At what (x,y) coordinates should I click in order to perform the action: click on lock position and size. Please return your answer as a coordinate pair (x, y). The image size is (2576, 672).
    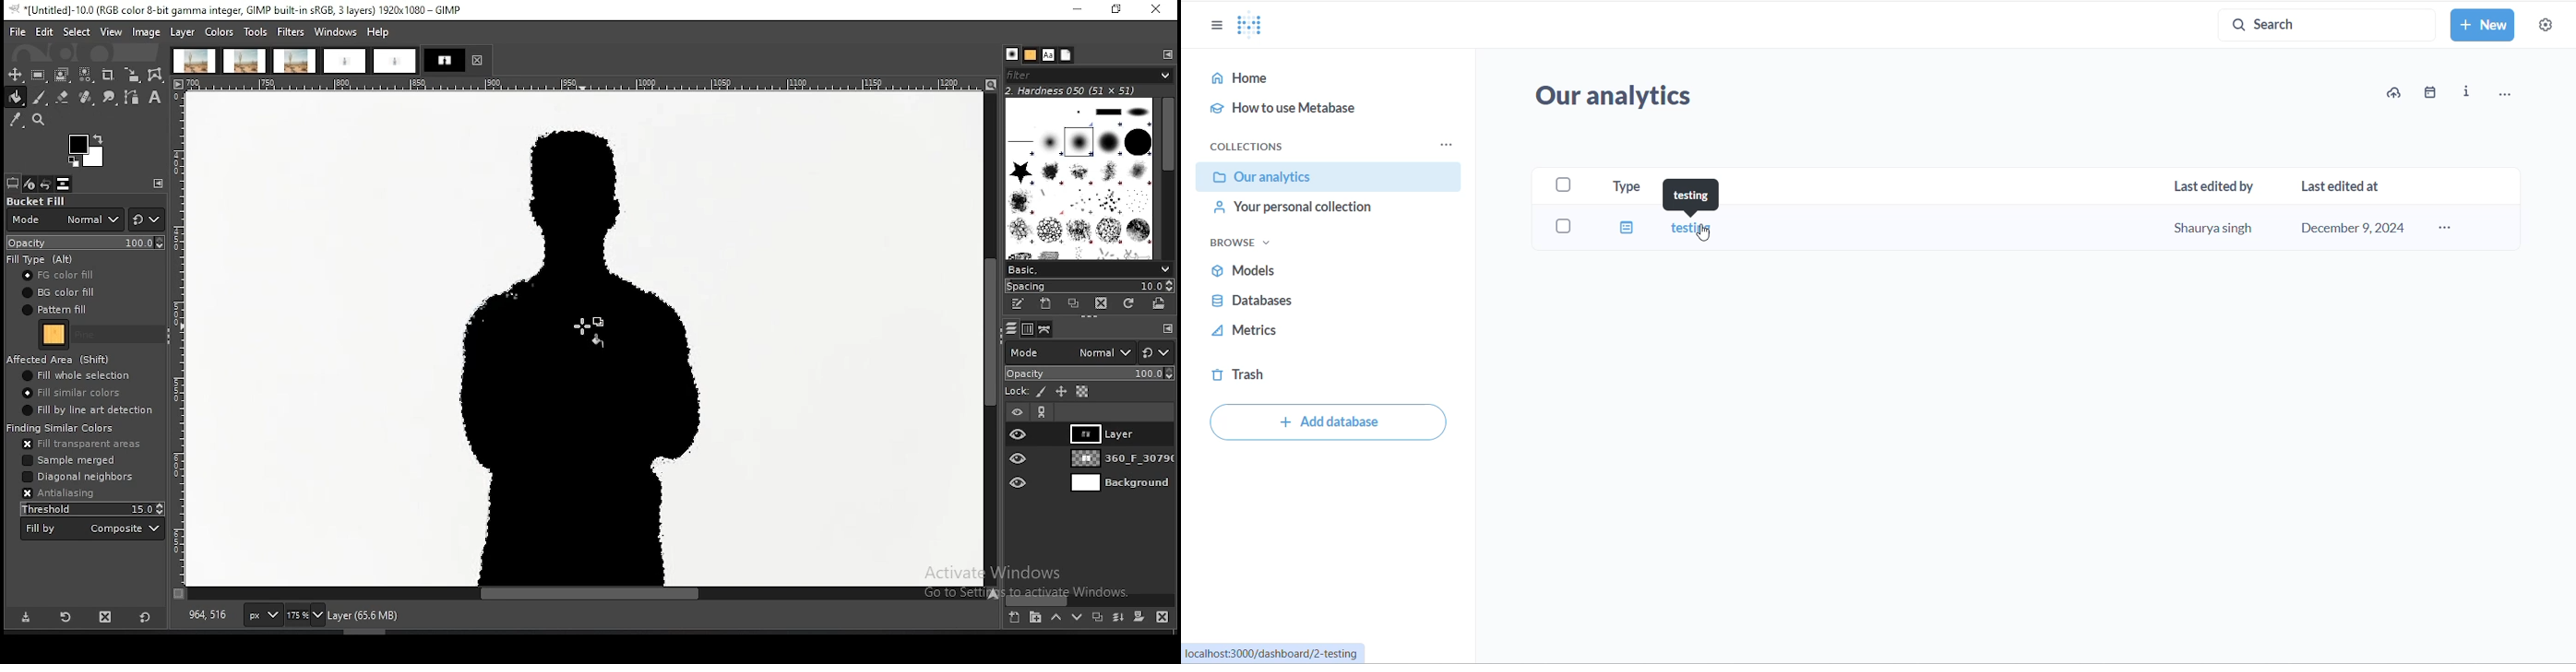
    Looking at the image, I should click on (1060, 393).